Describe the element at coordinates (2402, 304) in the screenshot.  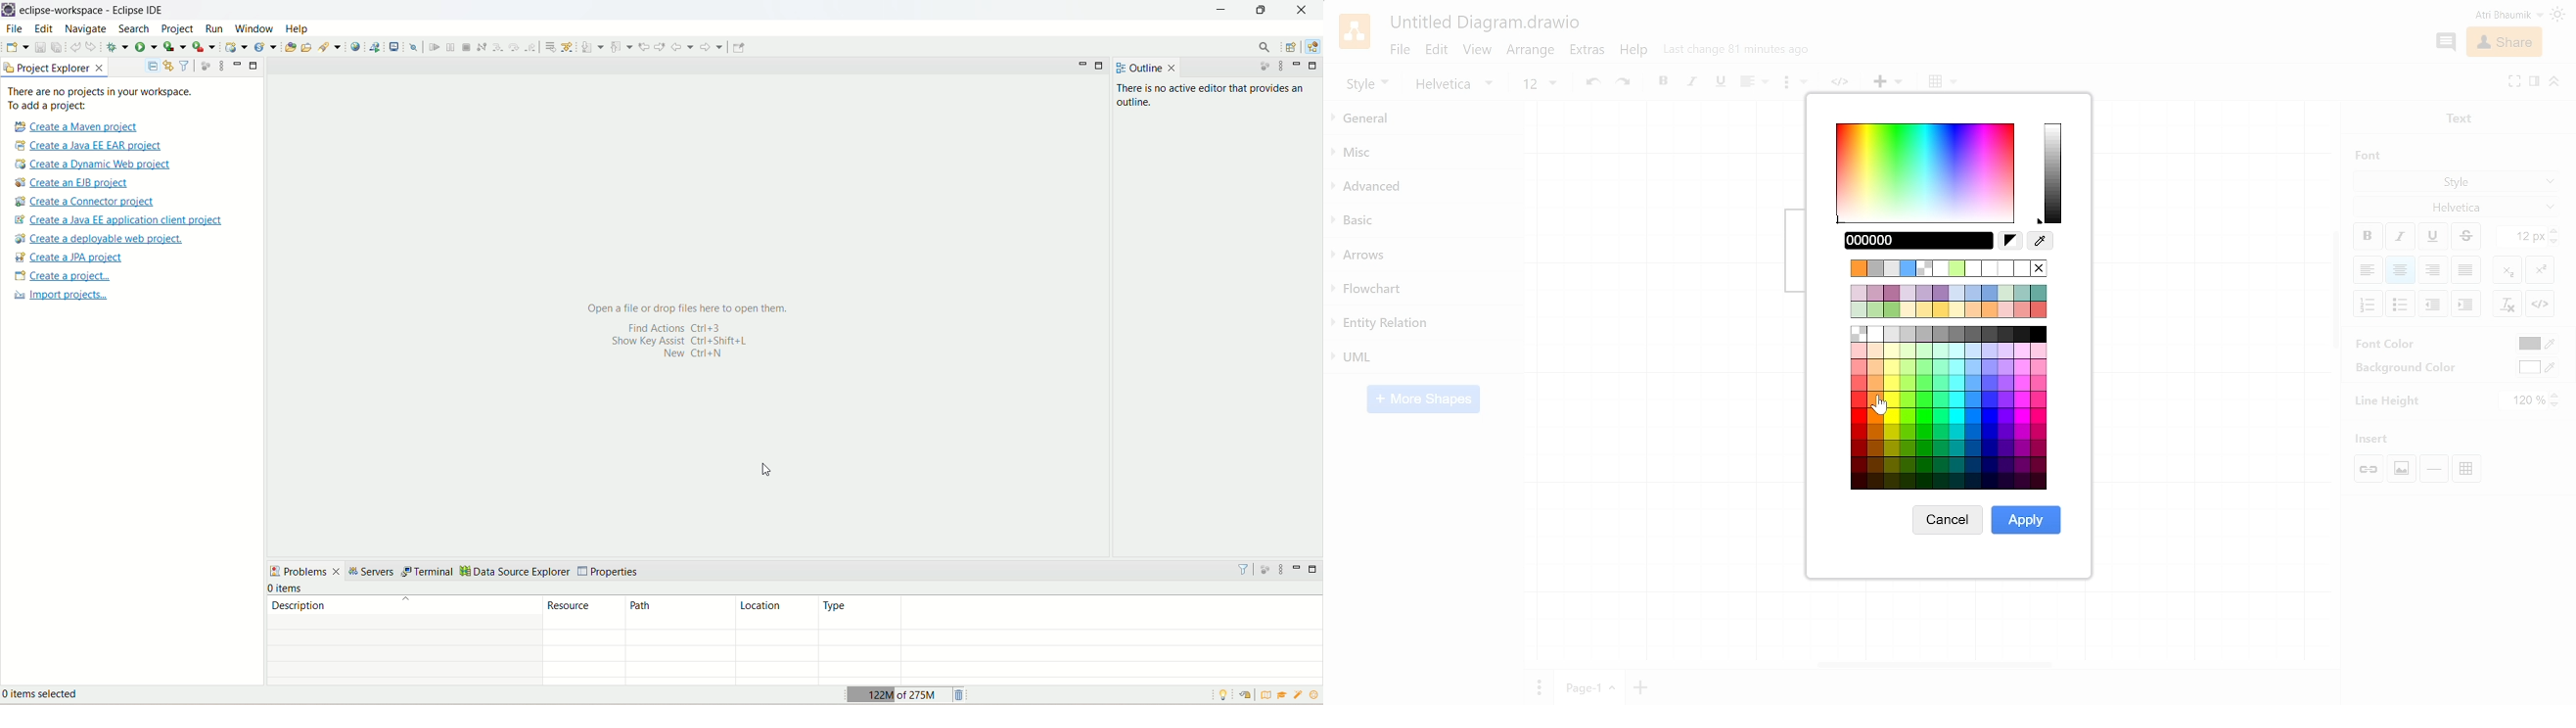
I see `Bullet` at that location.